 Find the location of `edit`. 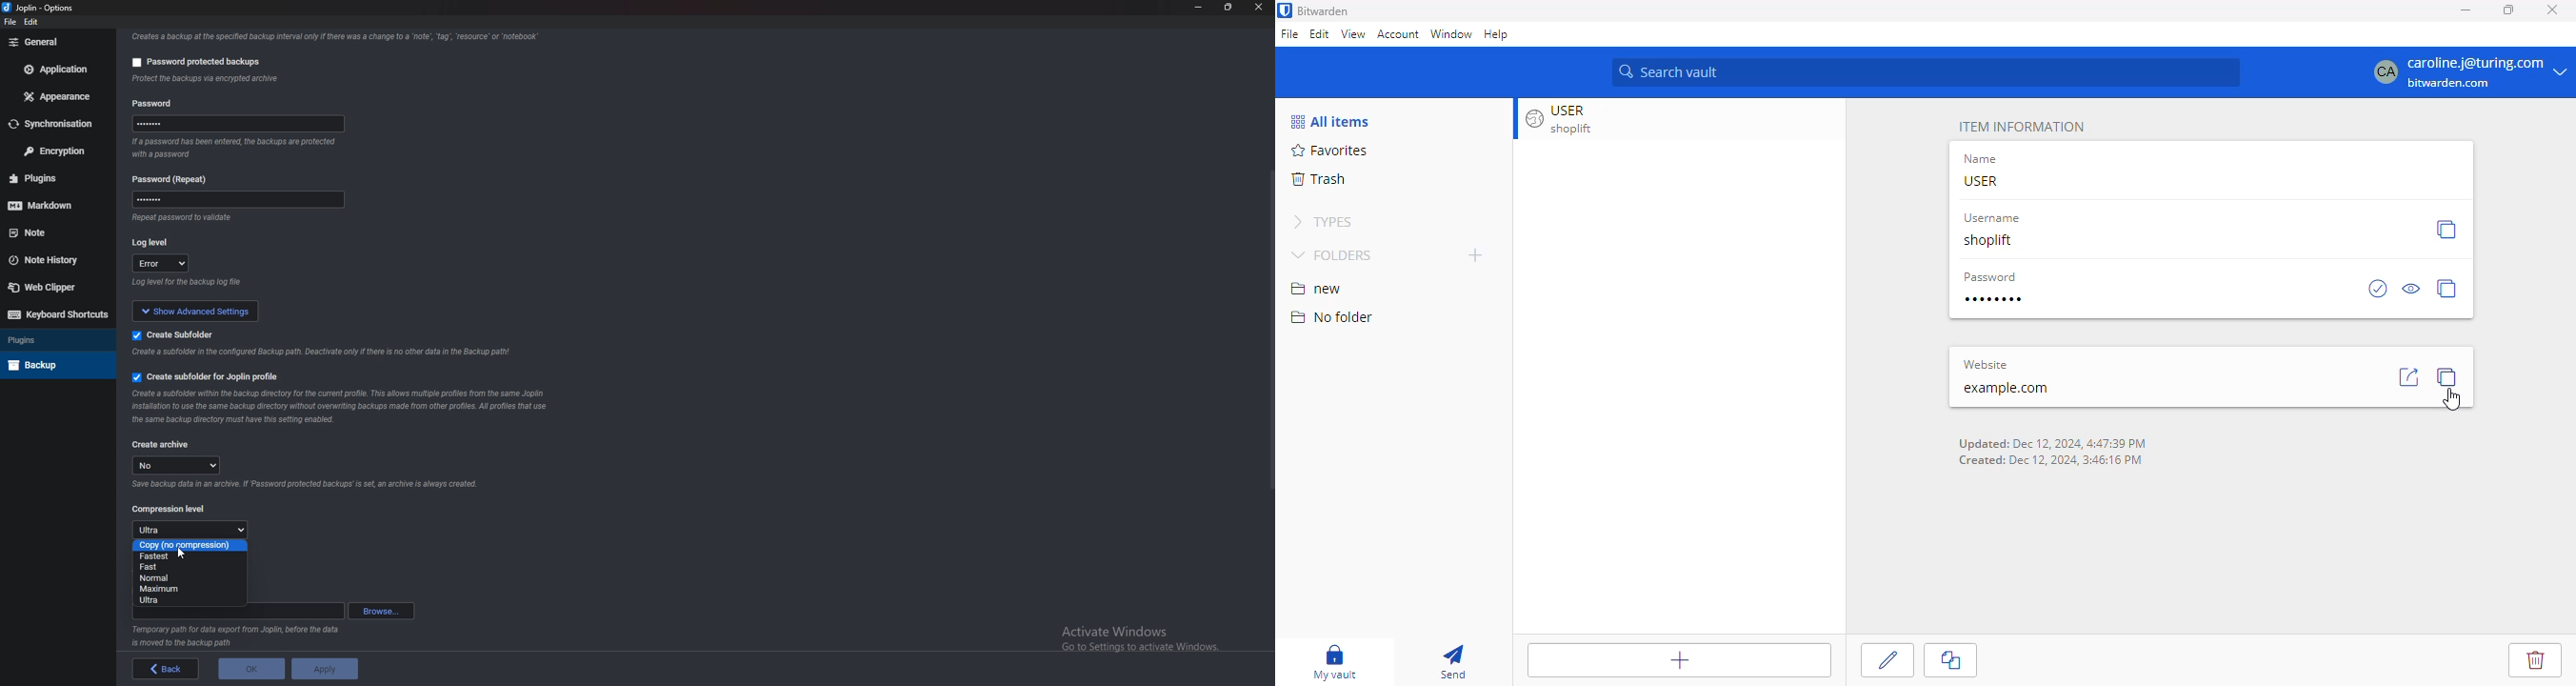

edit is located at coordinates (32, 23).